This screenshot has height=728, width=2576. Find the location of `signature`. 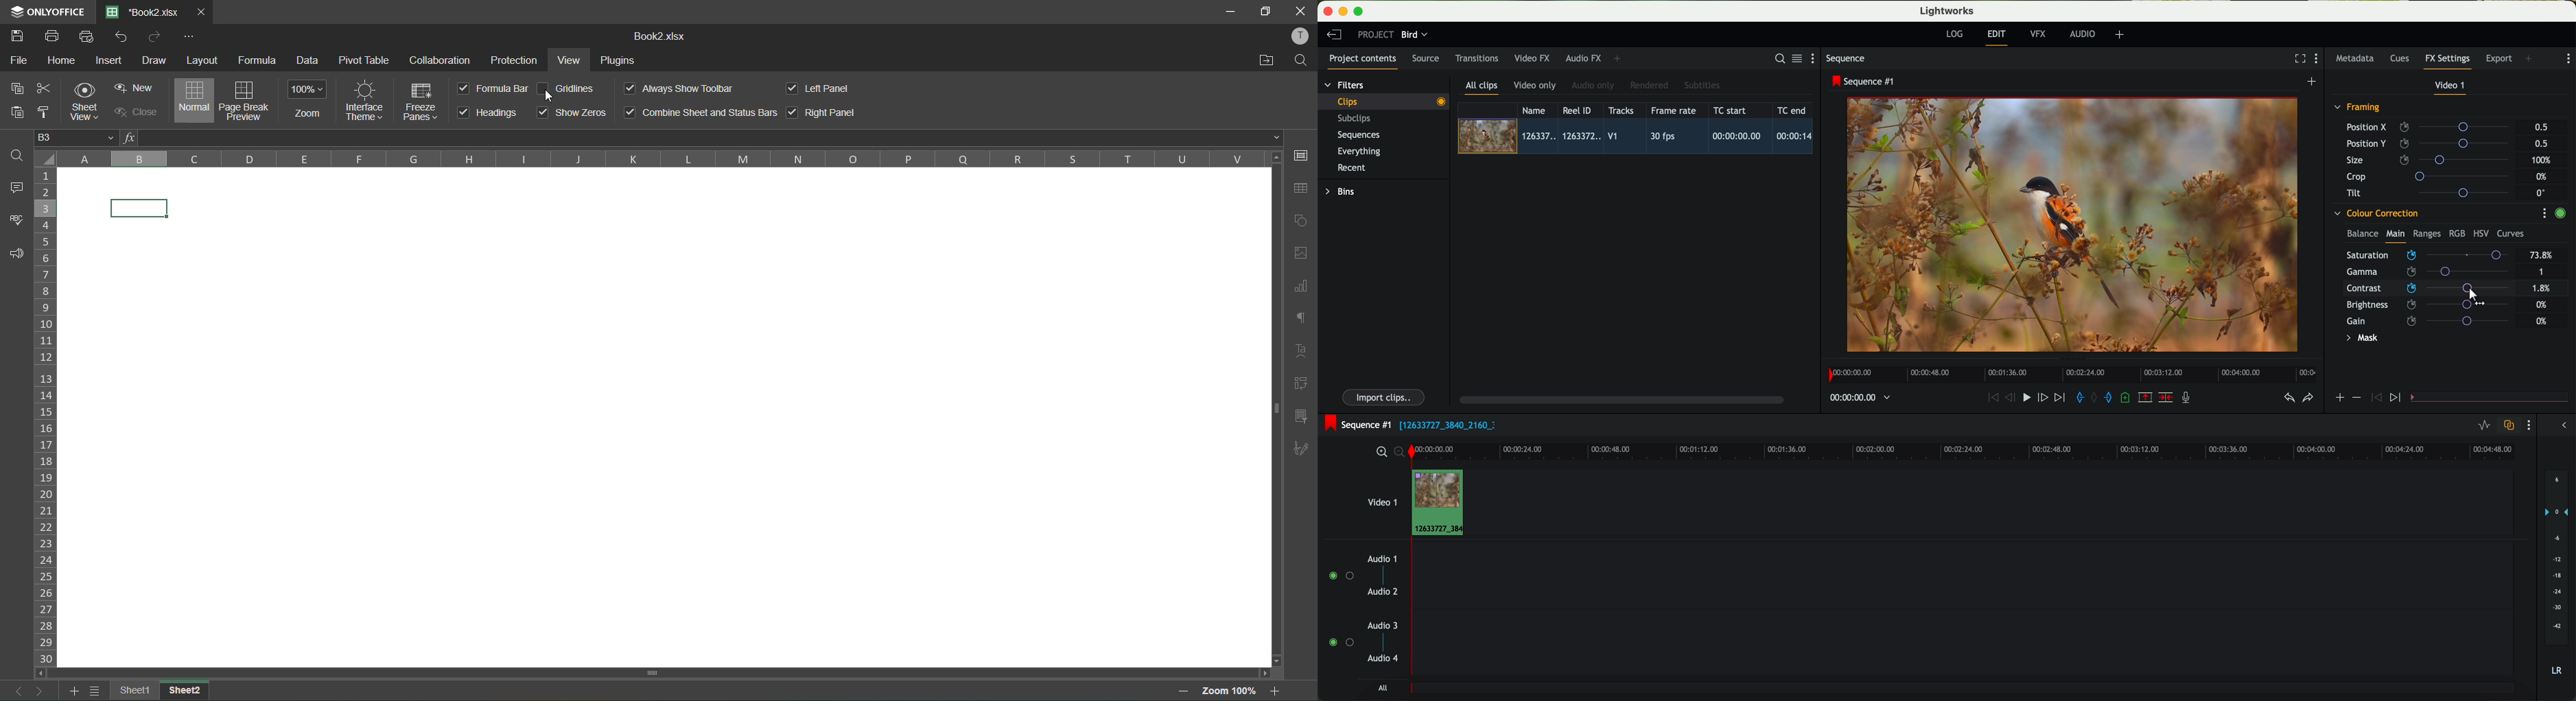

signature is located at coordinates (1301, 450).